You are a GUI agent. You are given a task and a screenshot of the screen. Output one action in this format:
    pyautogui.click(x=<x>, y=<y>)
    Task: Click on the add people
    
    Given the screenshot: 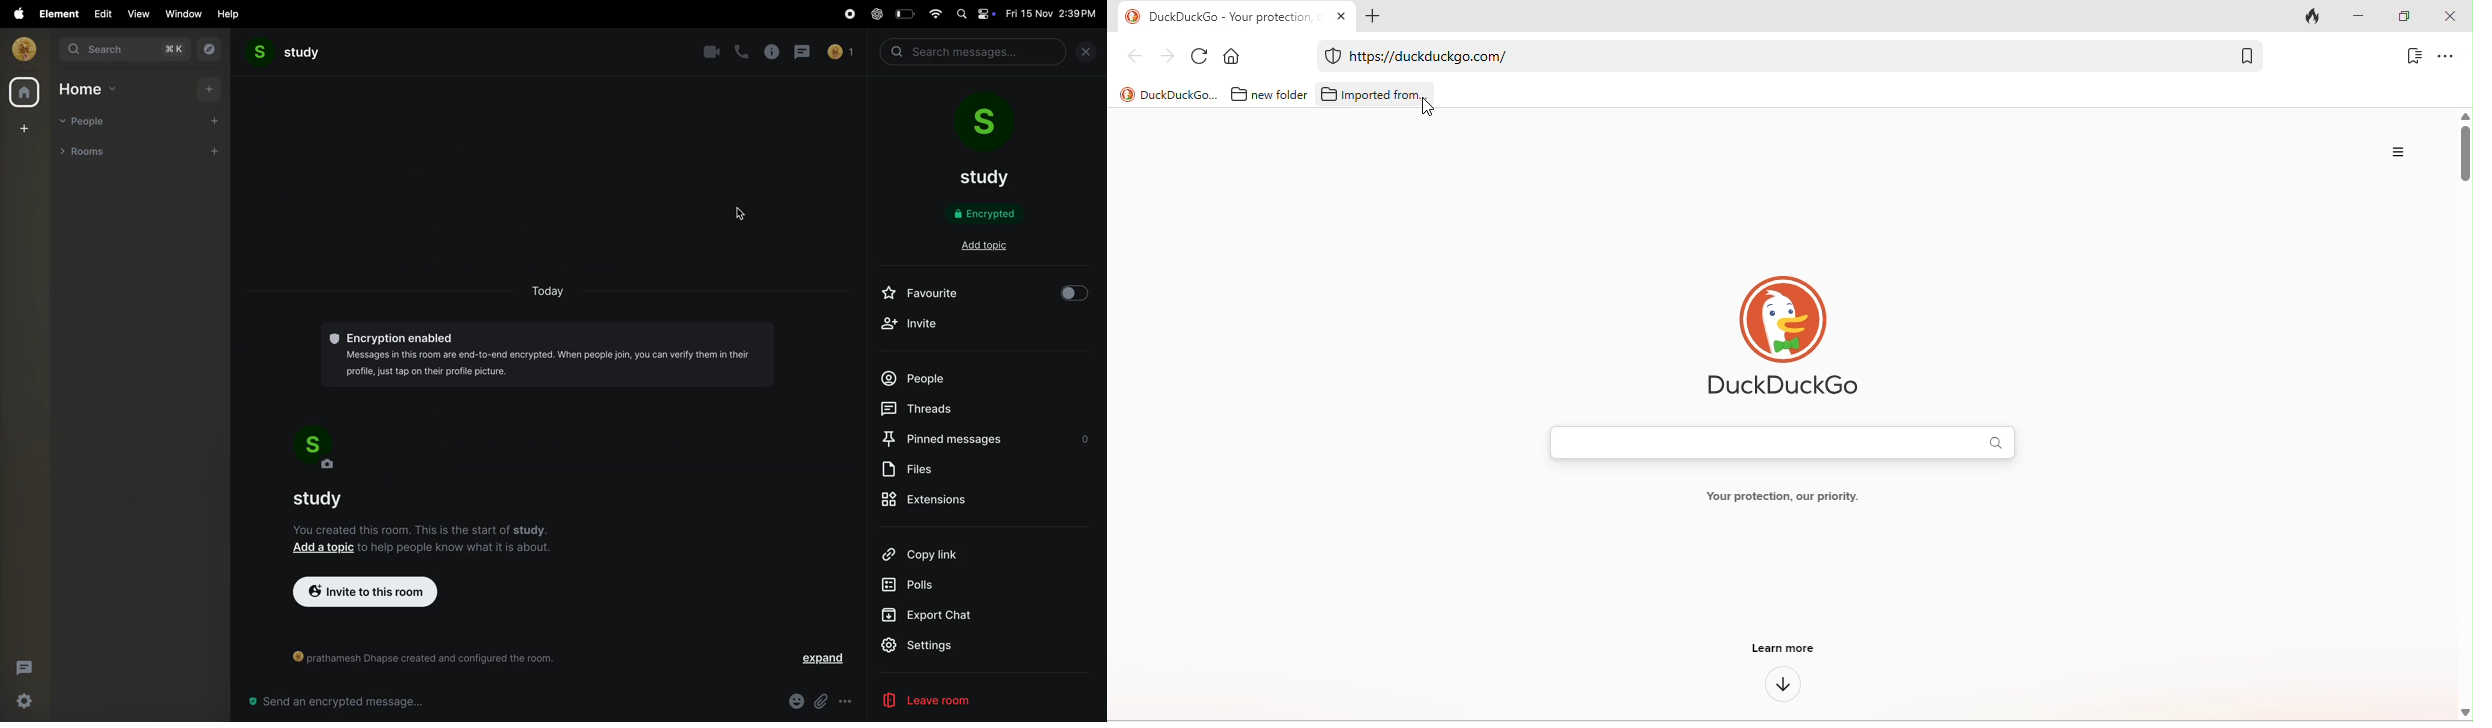 What is the action you would take?
    pyautogui.click(x=208, y=120)
    